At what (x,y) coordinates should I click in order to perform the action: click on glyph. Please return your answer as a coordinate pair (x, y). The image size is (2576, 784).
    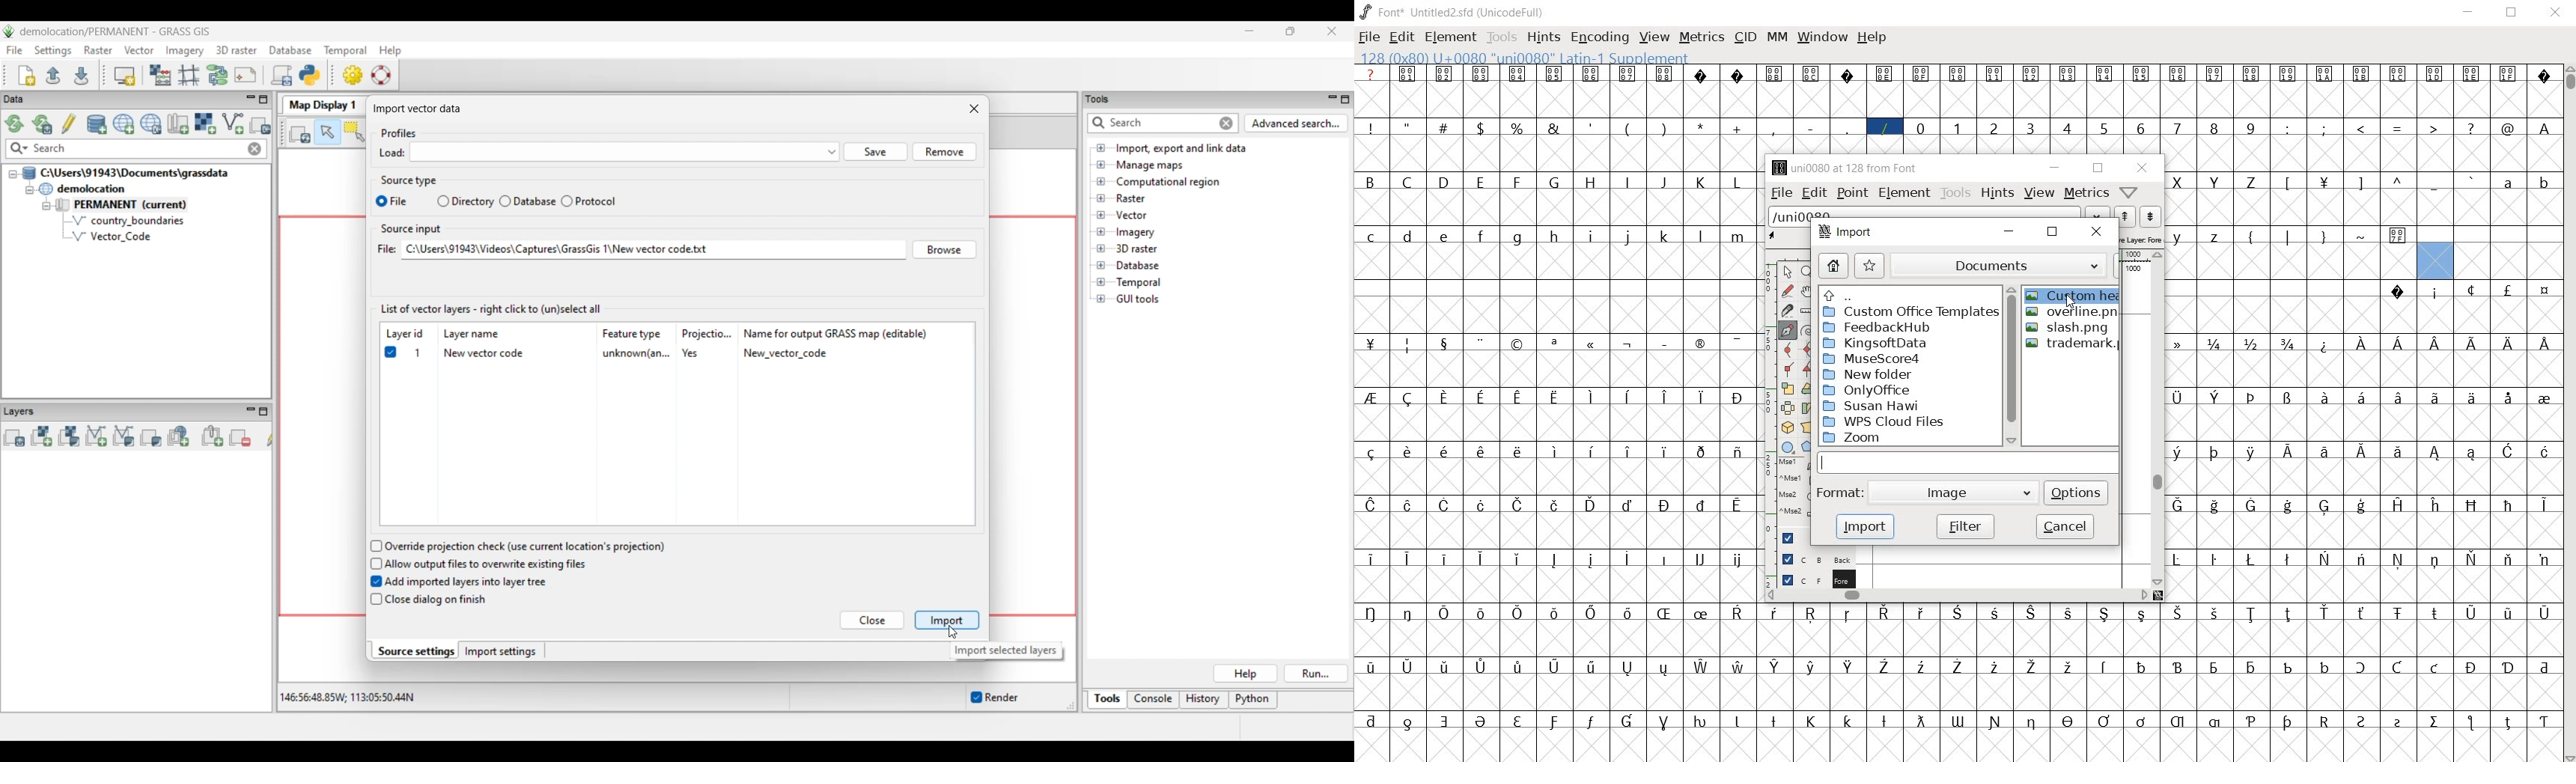
    Looking at the image, I should click on (1920, 613).